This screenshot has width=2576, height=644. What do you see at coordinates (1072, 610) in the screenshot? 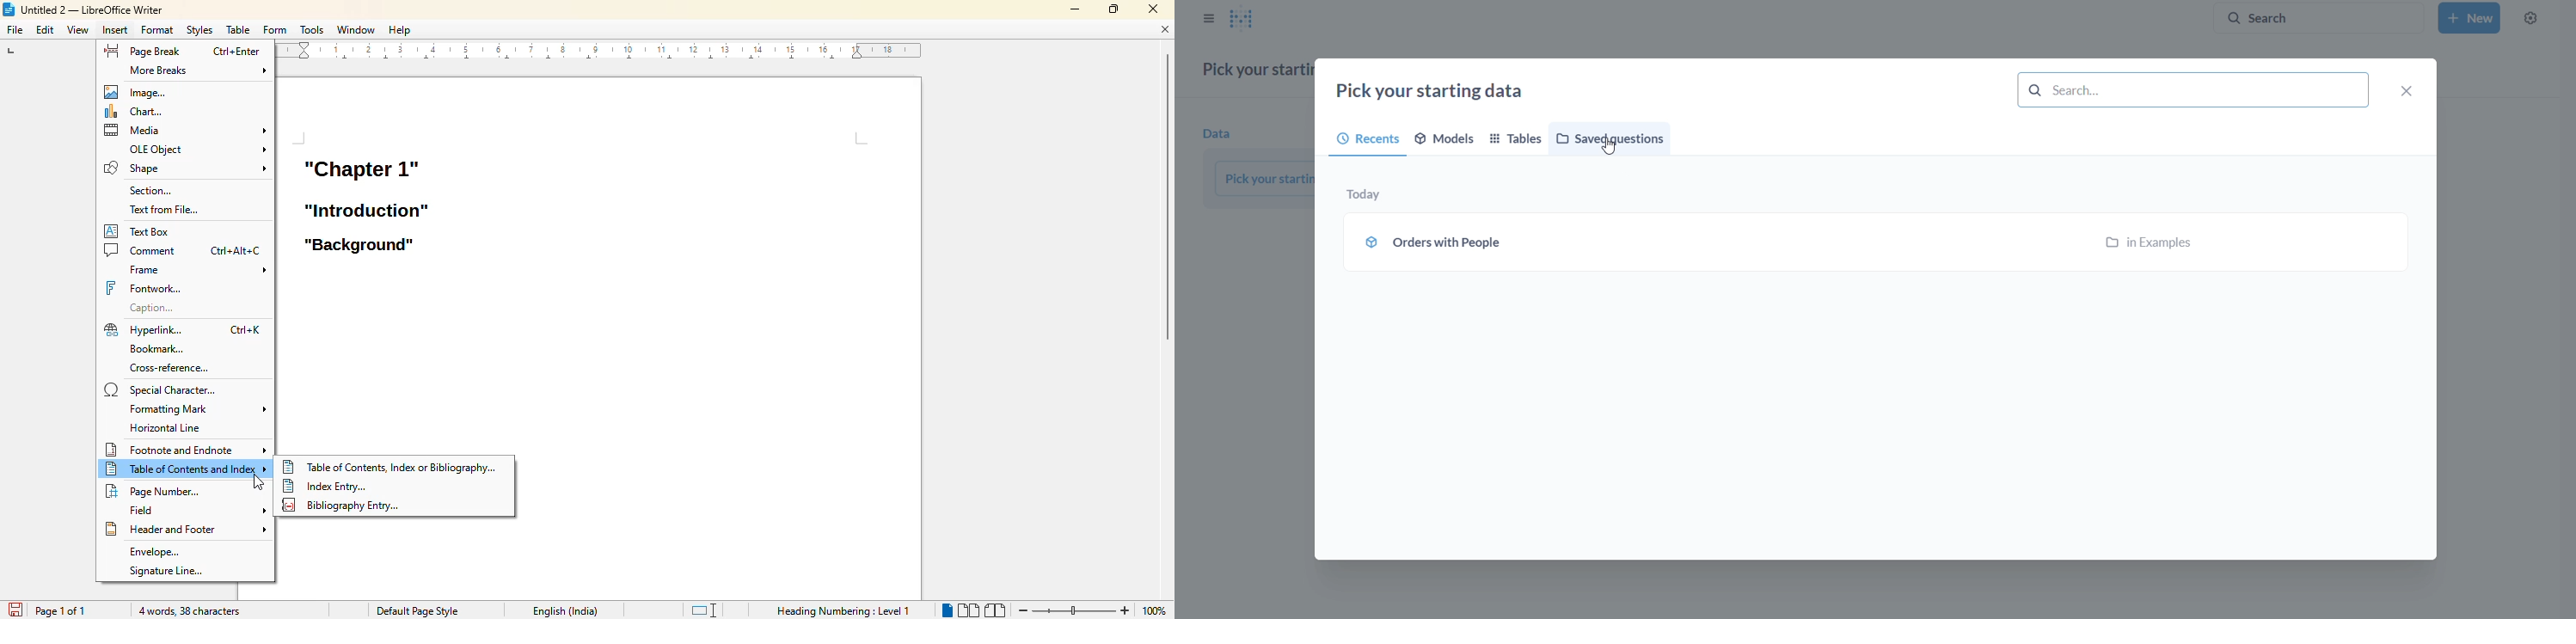
I see `zoom` at bounding box center [1072, 610].